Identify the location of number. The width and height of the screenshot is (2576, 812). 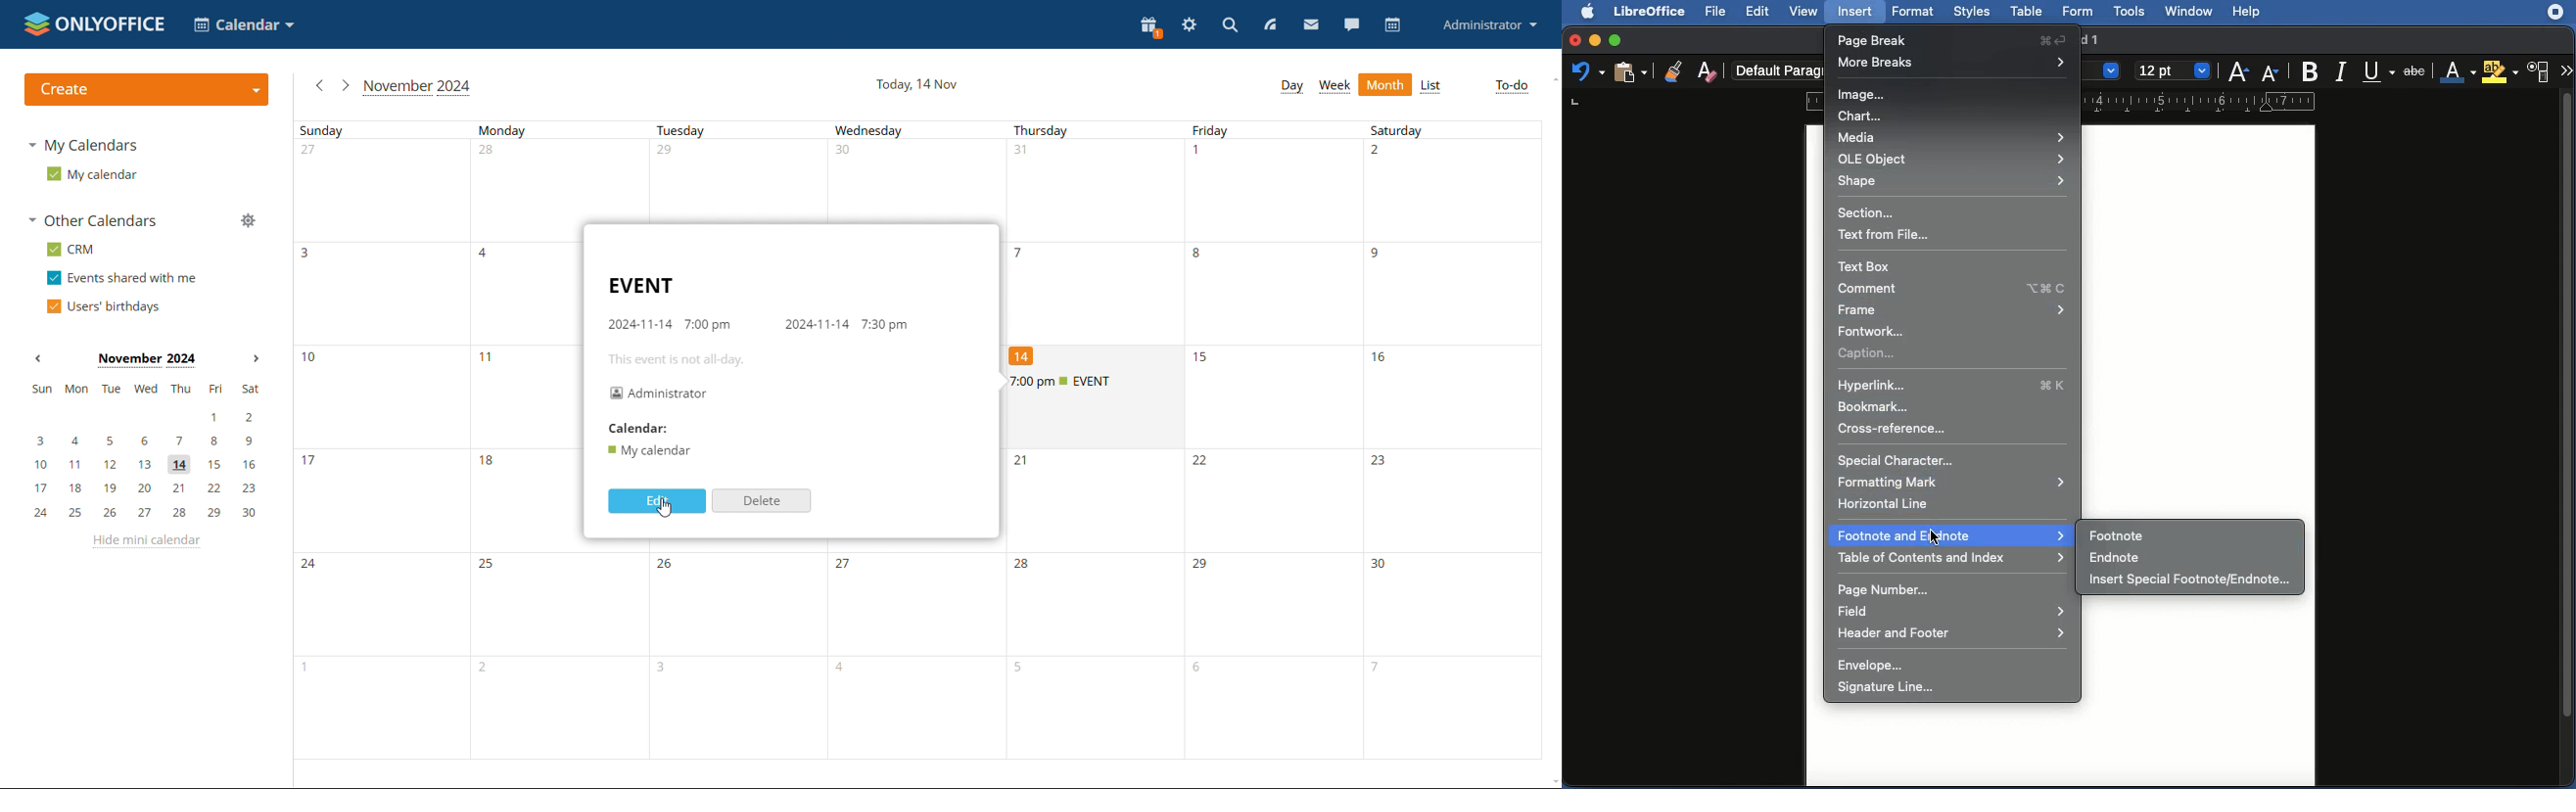
(1381, 359).